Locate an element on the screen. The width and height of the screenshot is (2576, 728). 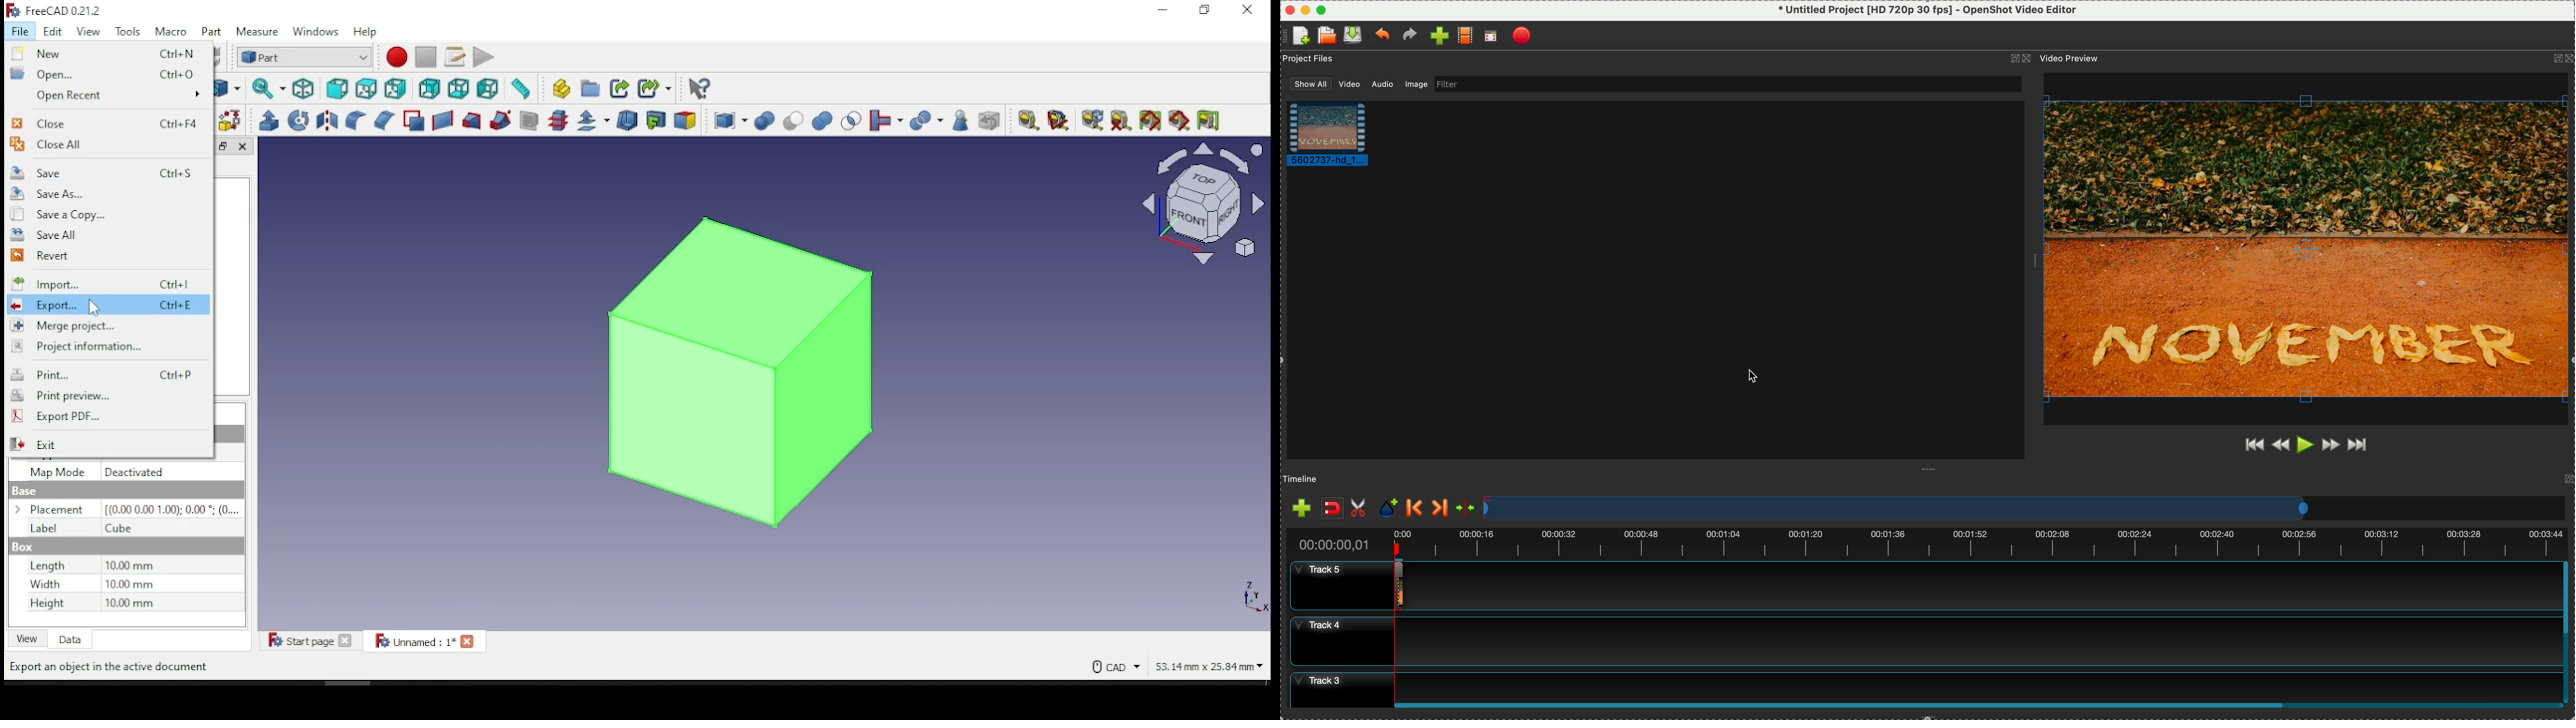
open recent is located at coordinates (118, 95).